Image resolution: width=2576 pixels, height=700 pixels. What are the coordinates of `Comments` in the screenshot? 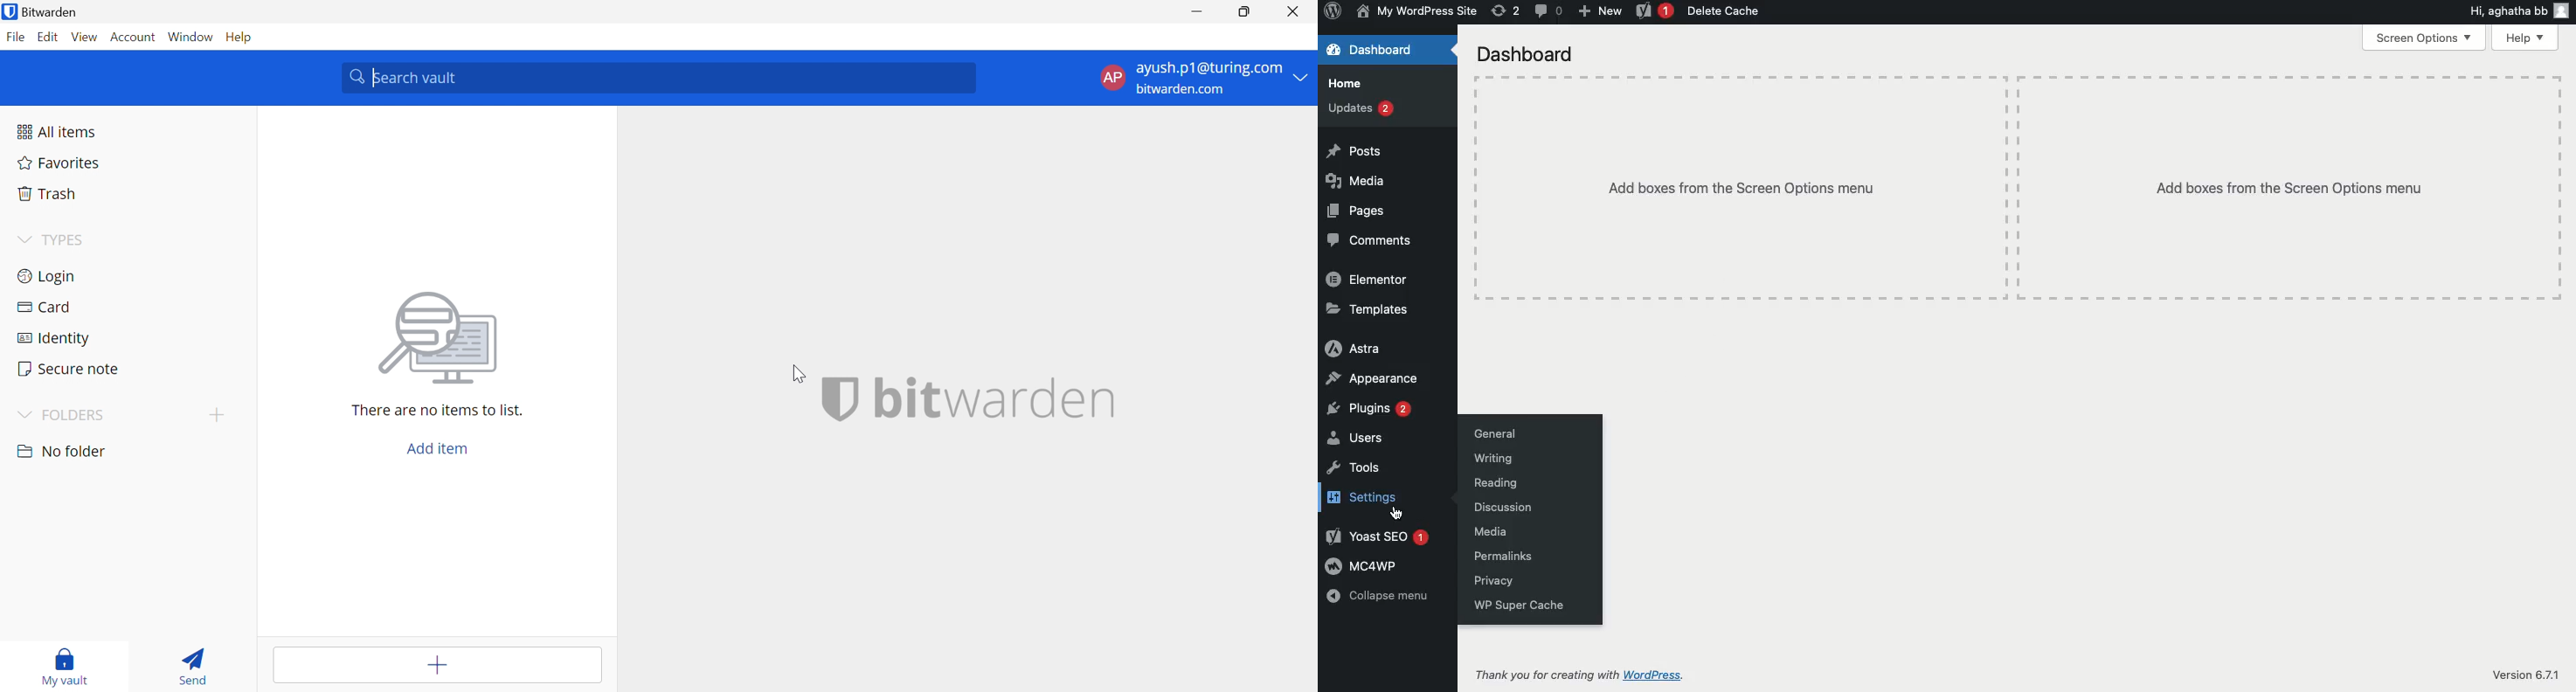 It's located at (1370, 239).